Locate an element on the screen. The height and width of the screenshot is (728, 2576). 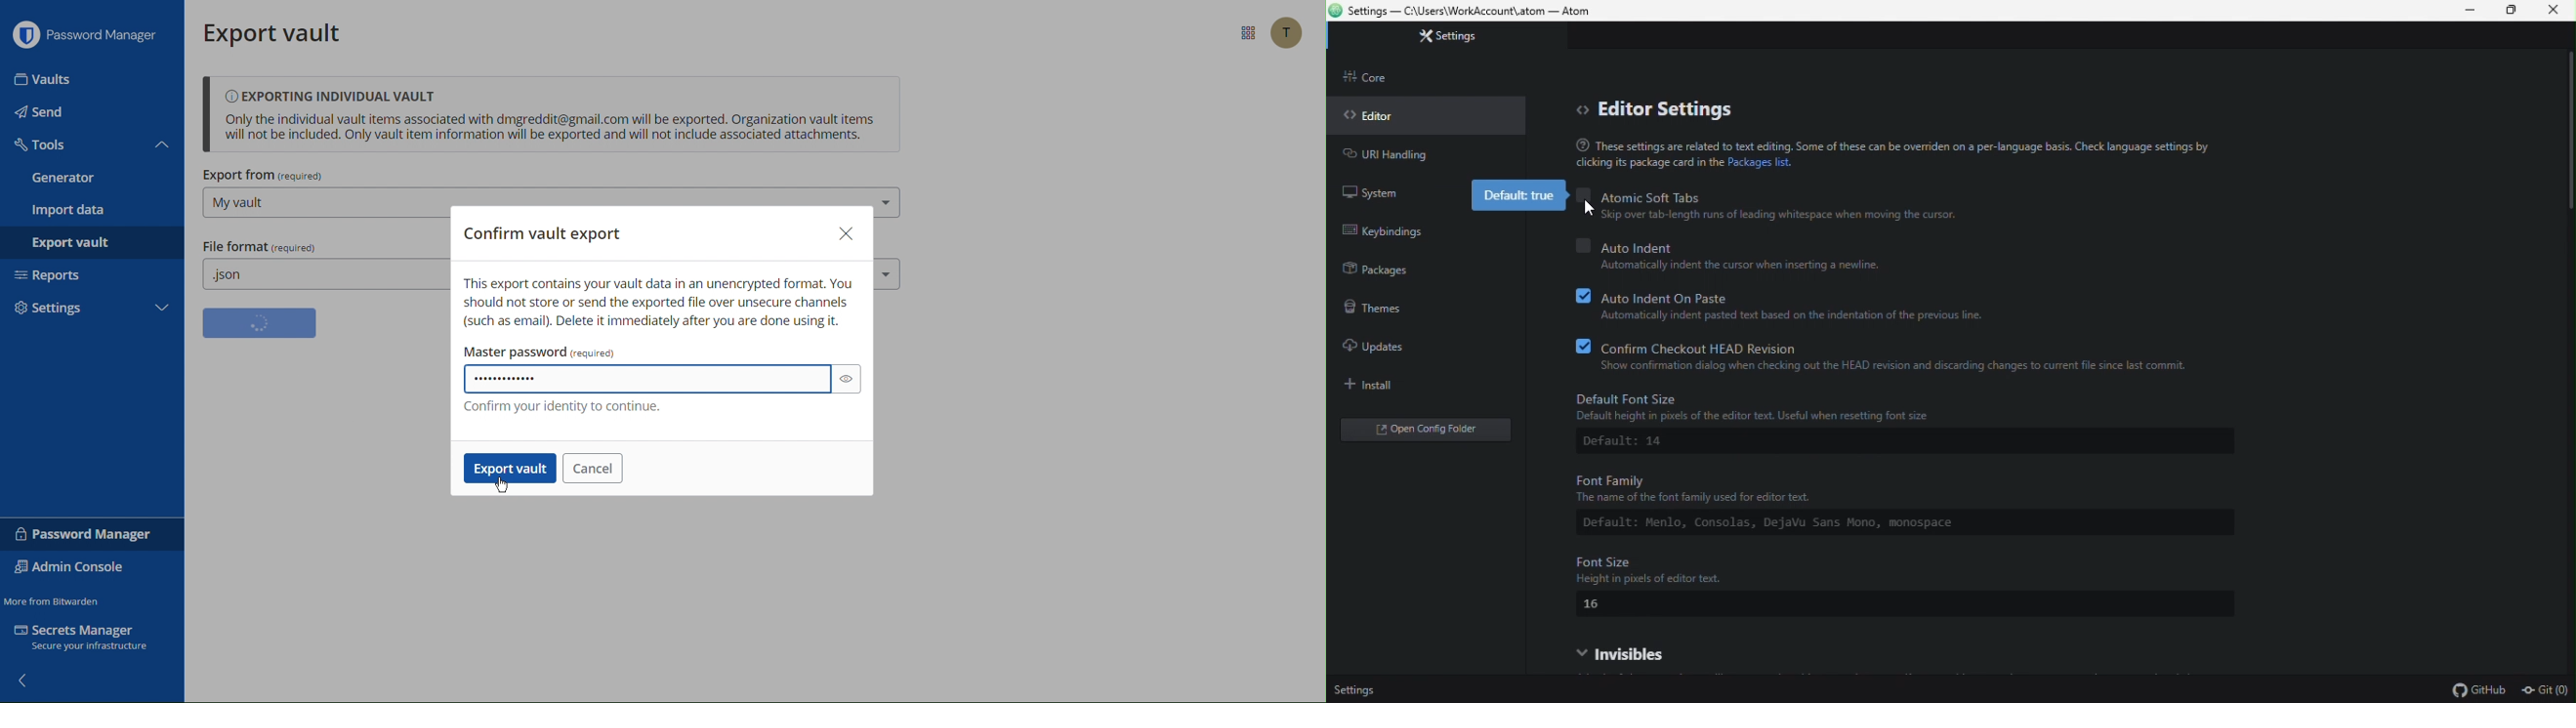
Keybinding is located at coordinates (1388, 231).